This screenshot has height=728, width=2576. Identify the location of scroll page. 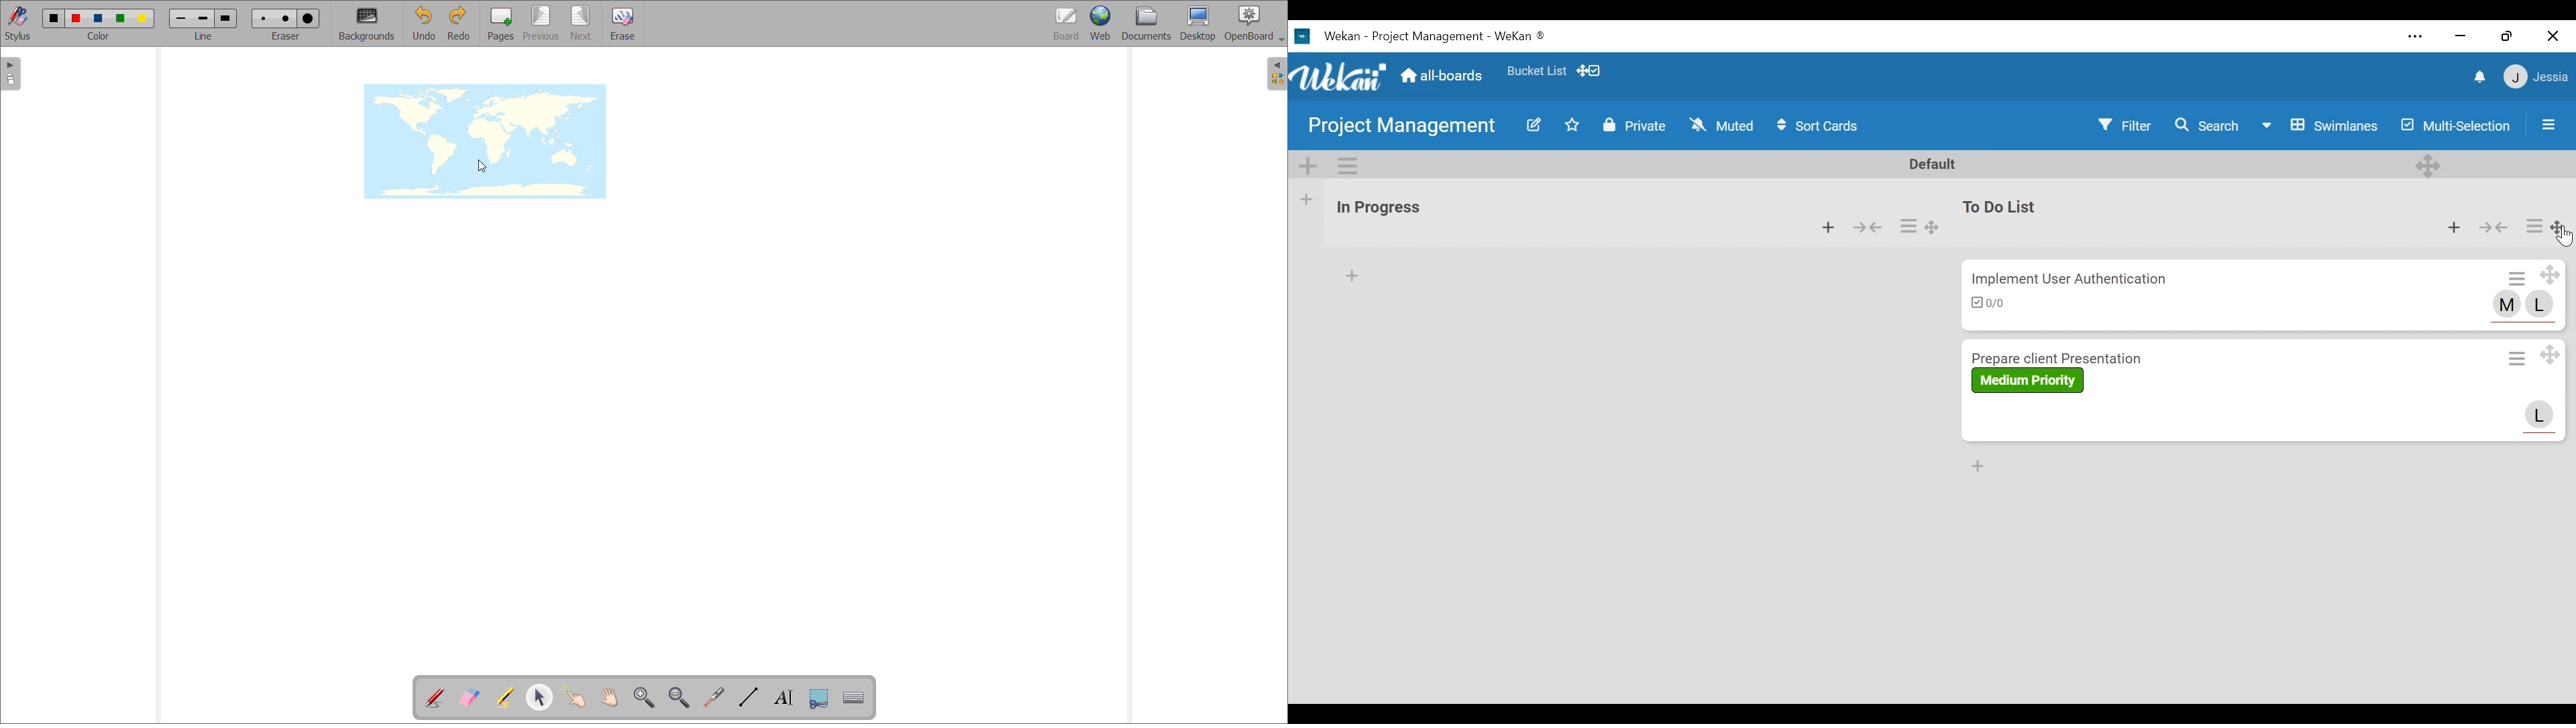
(610, 697).